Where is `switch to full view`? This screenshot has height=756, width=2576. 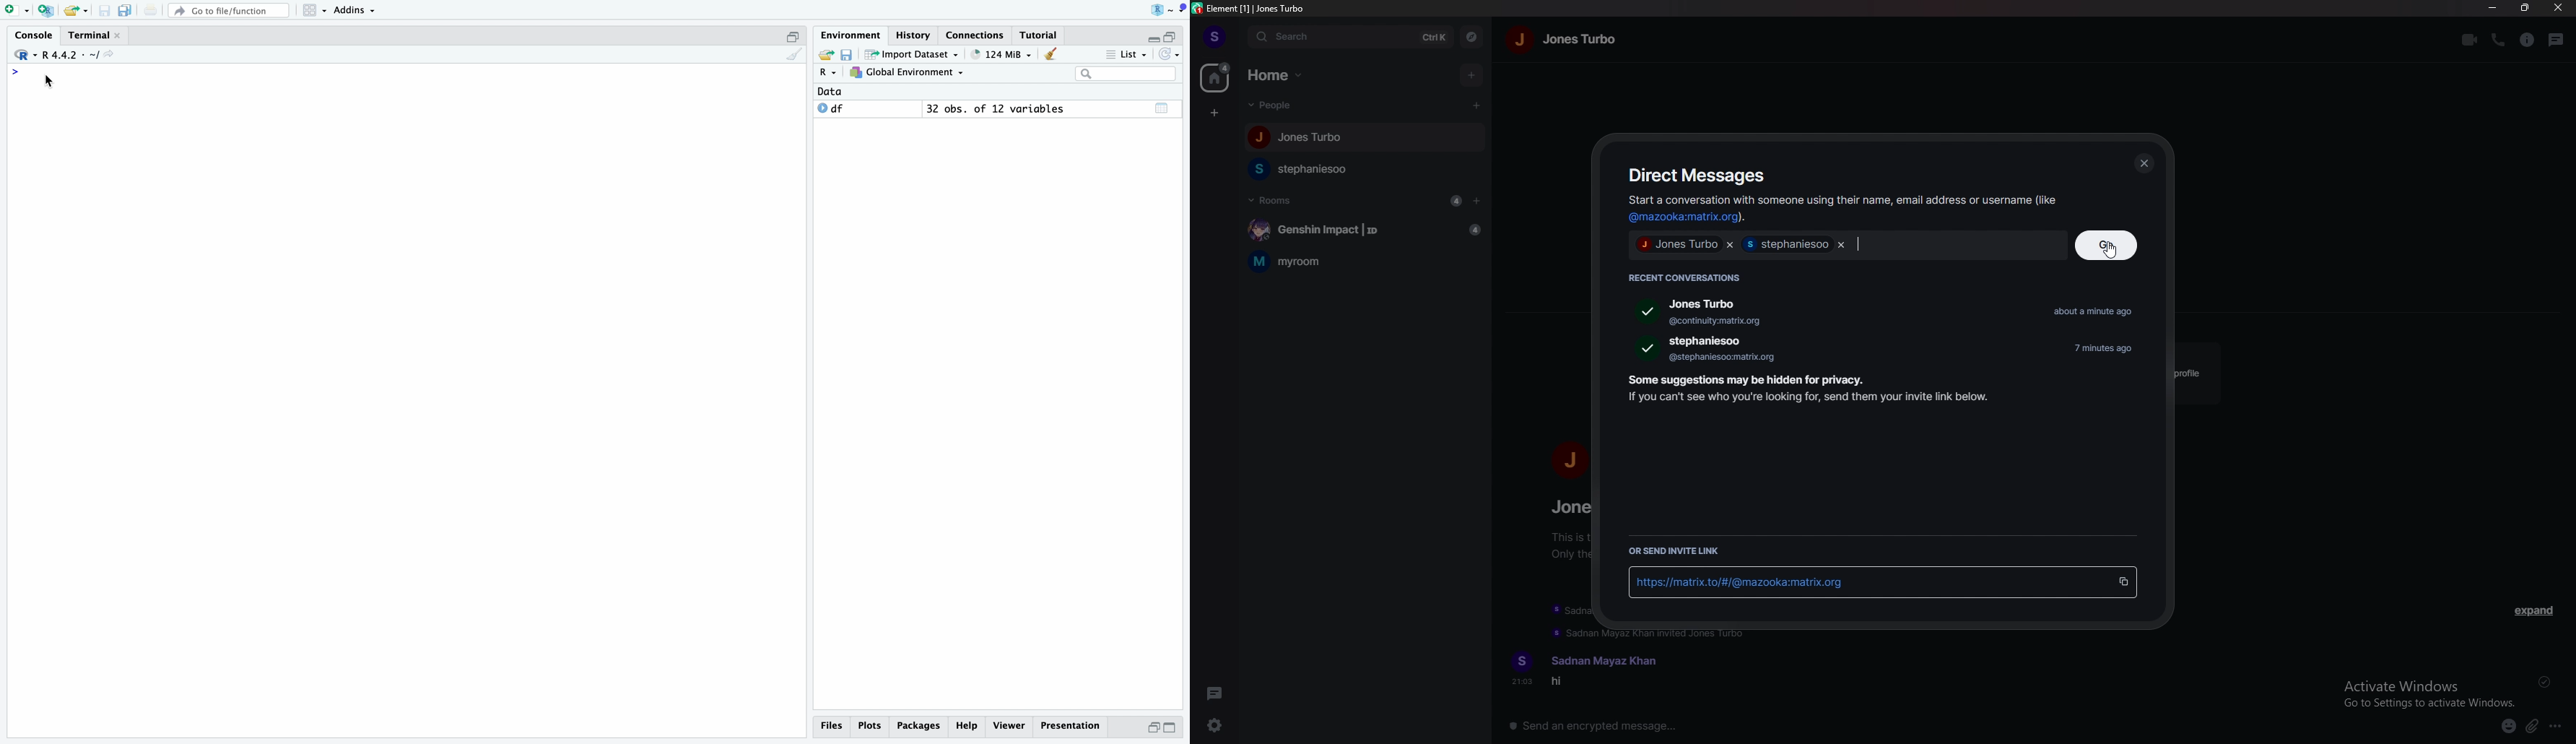 switch to full view is located at coordinates (1171, 728).